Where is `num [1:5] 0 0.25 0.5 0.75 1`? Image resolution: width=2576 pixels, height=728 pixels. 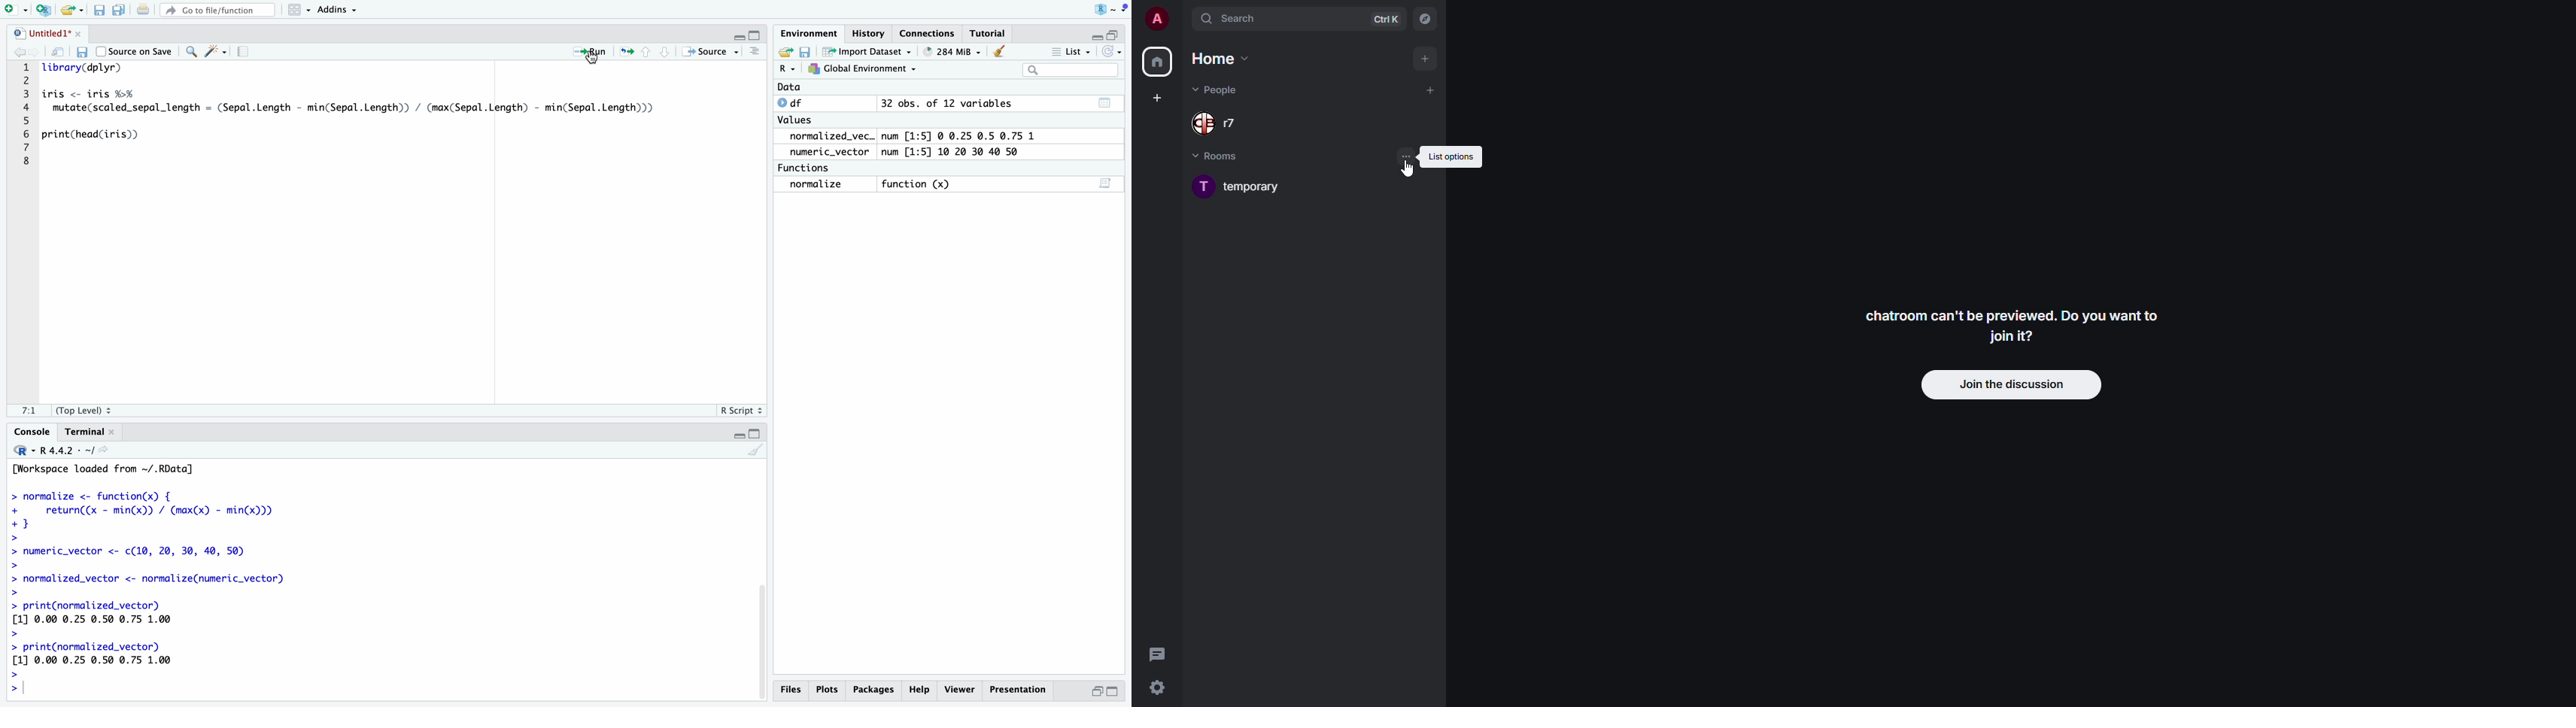
num [1:5] 0 0.25 0.5 0.75 1 is located at coordinates (961, 136).